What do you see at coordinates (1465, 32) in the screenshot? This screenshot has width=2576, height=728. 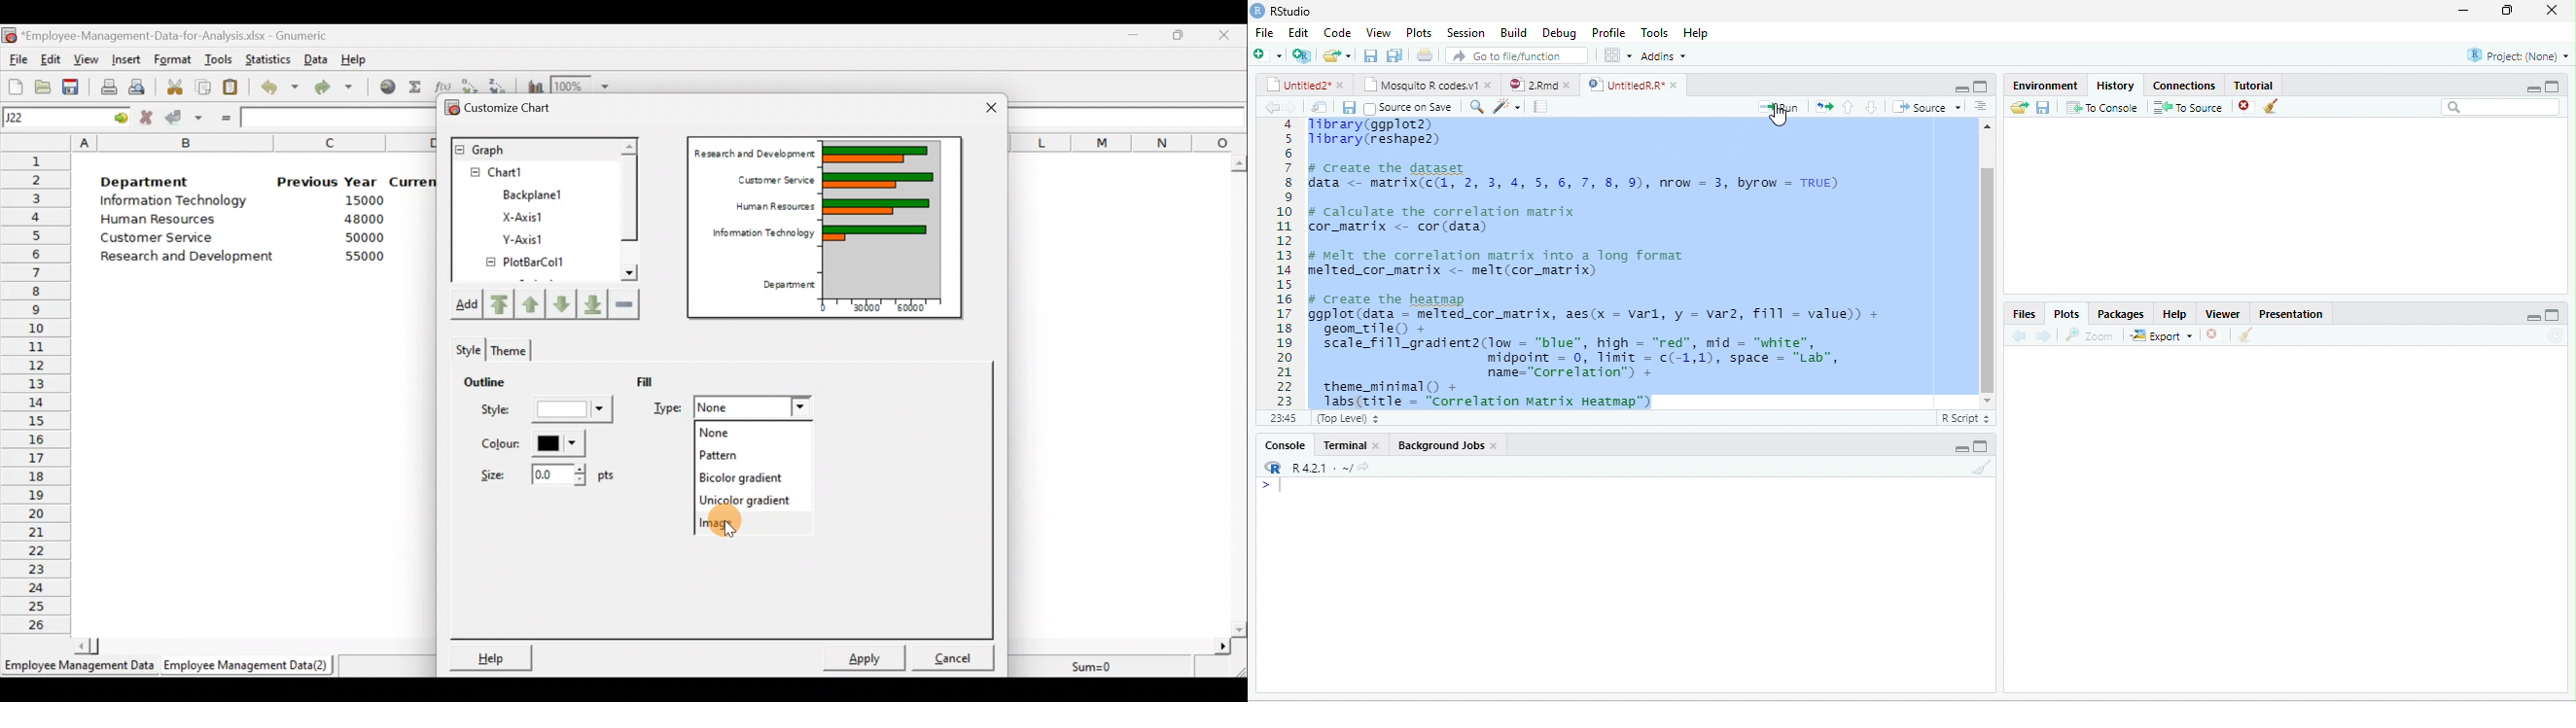 I see `session` at bounding box center [1465, 32].